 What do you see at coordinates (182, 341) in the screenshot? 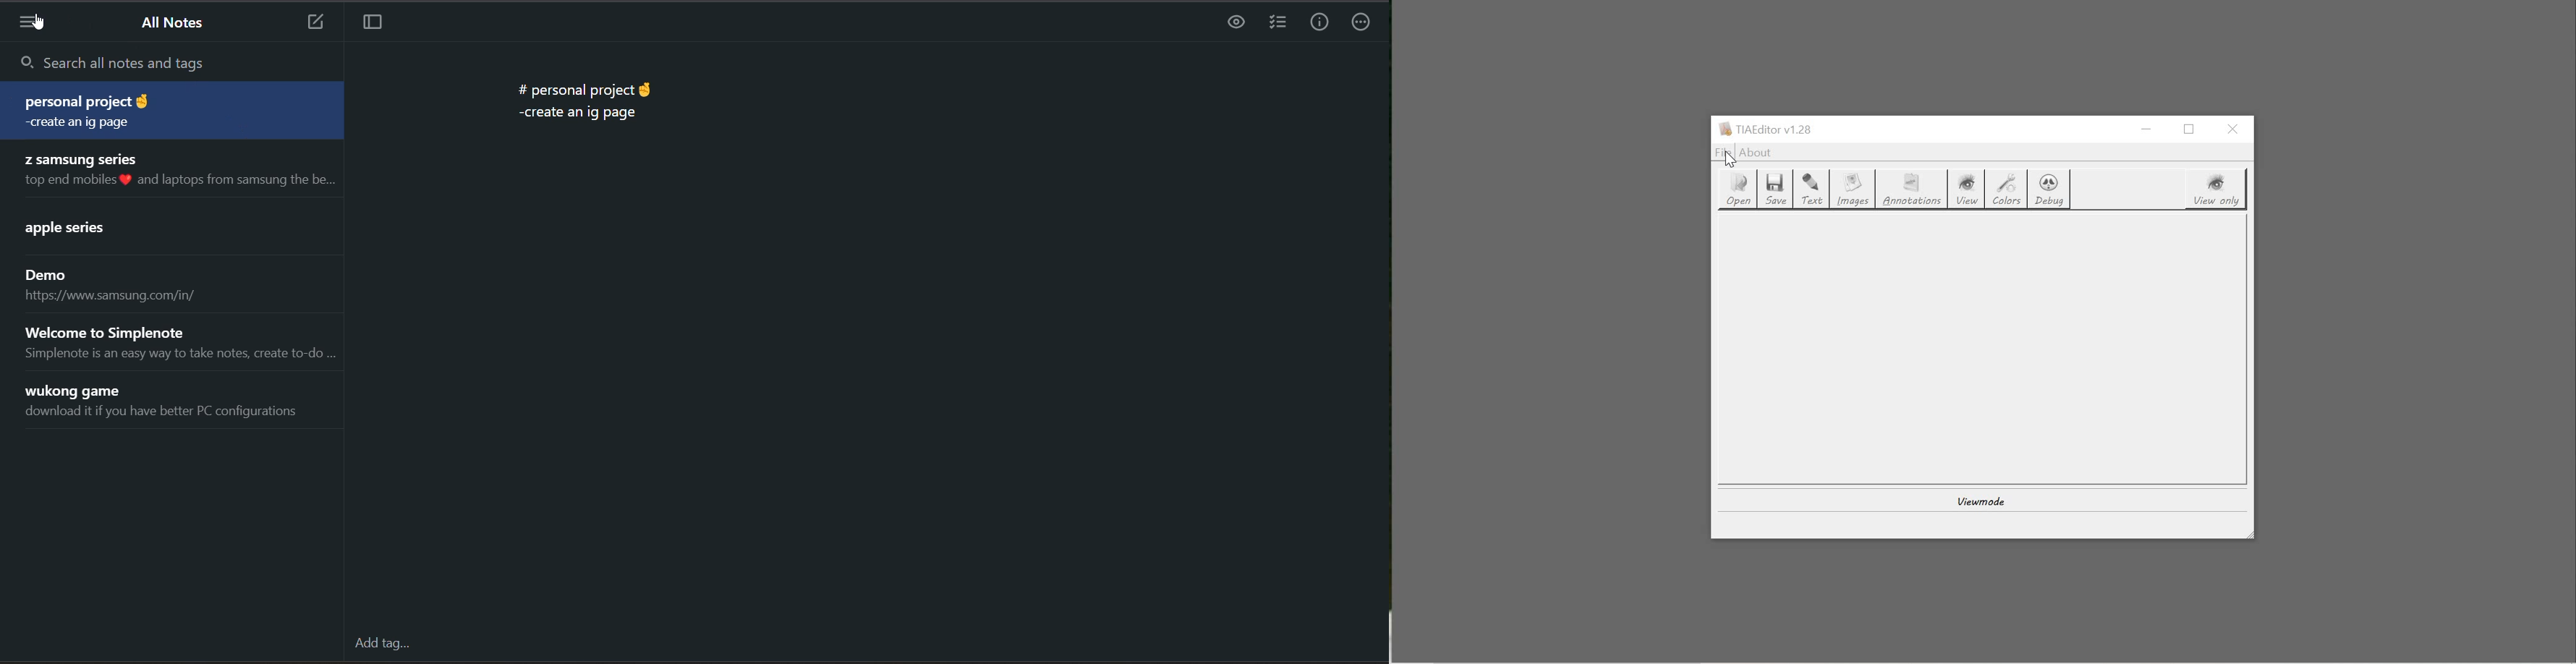
I see `note title and preview` at bounding box center [182, 341].